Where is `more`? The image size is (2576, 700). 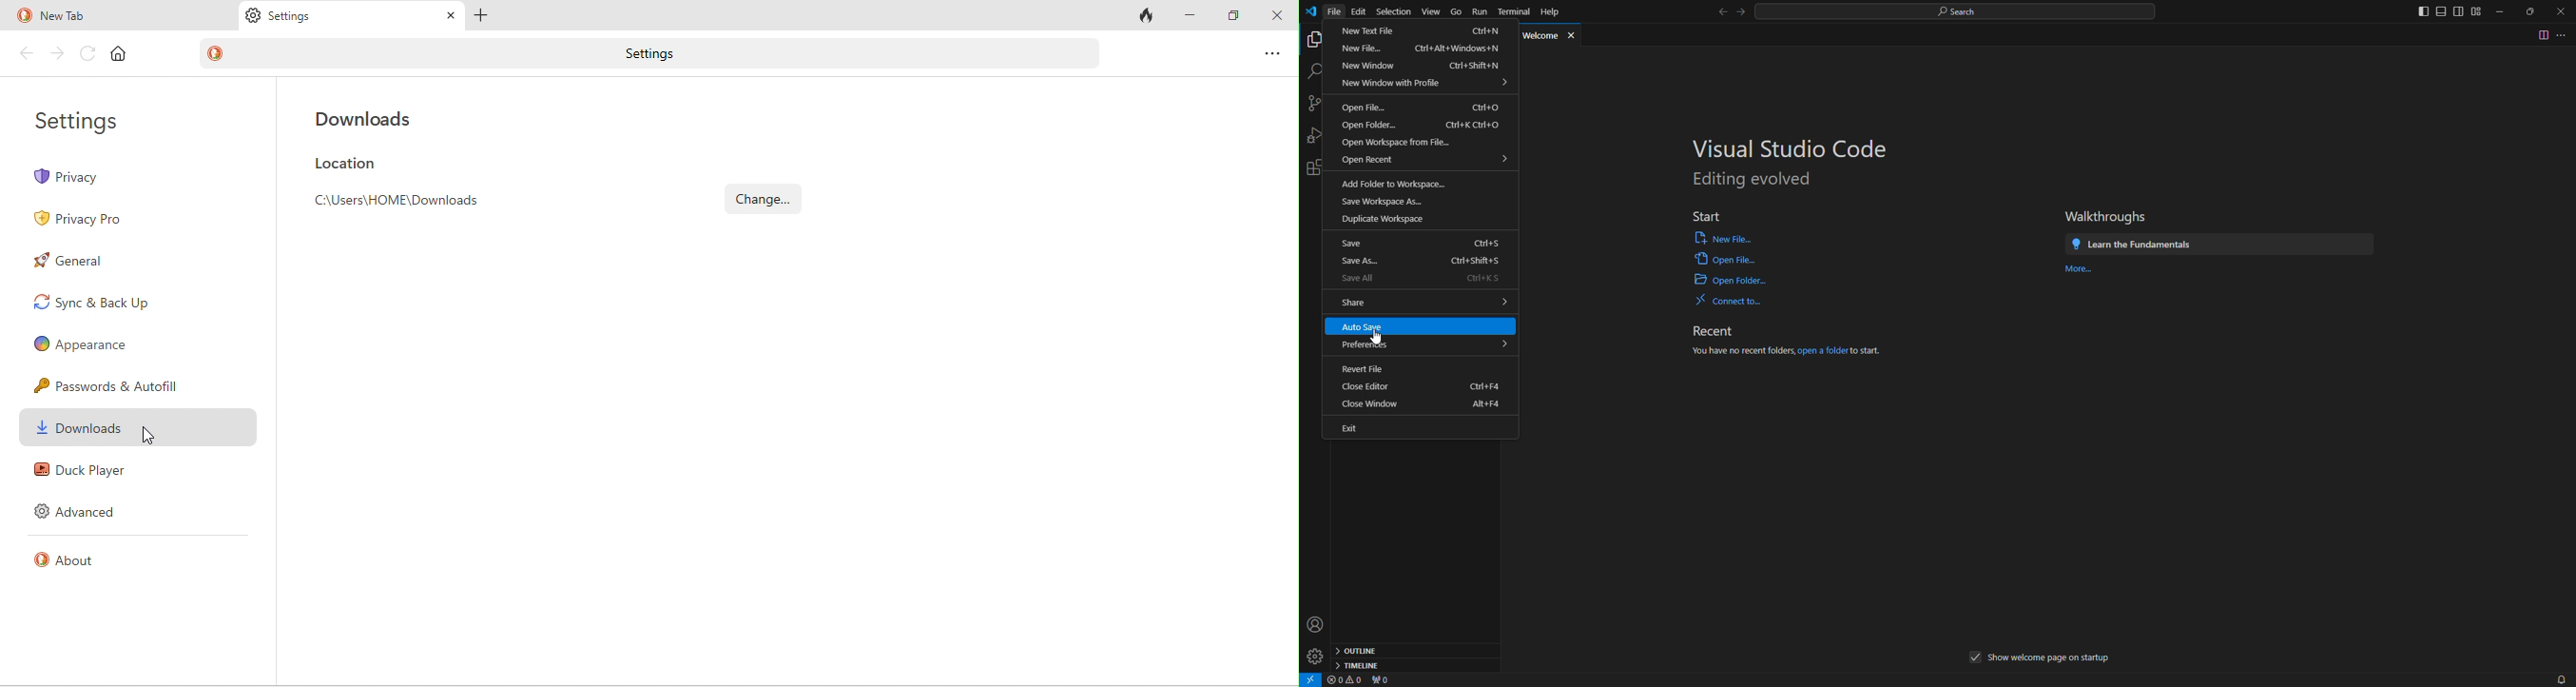
more is located at coordinates (2083, 271).